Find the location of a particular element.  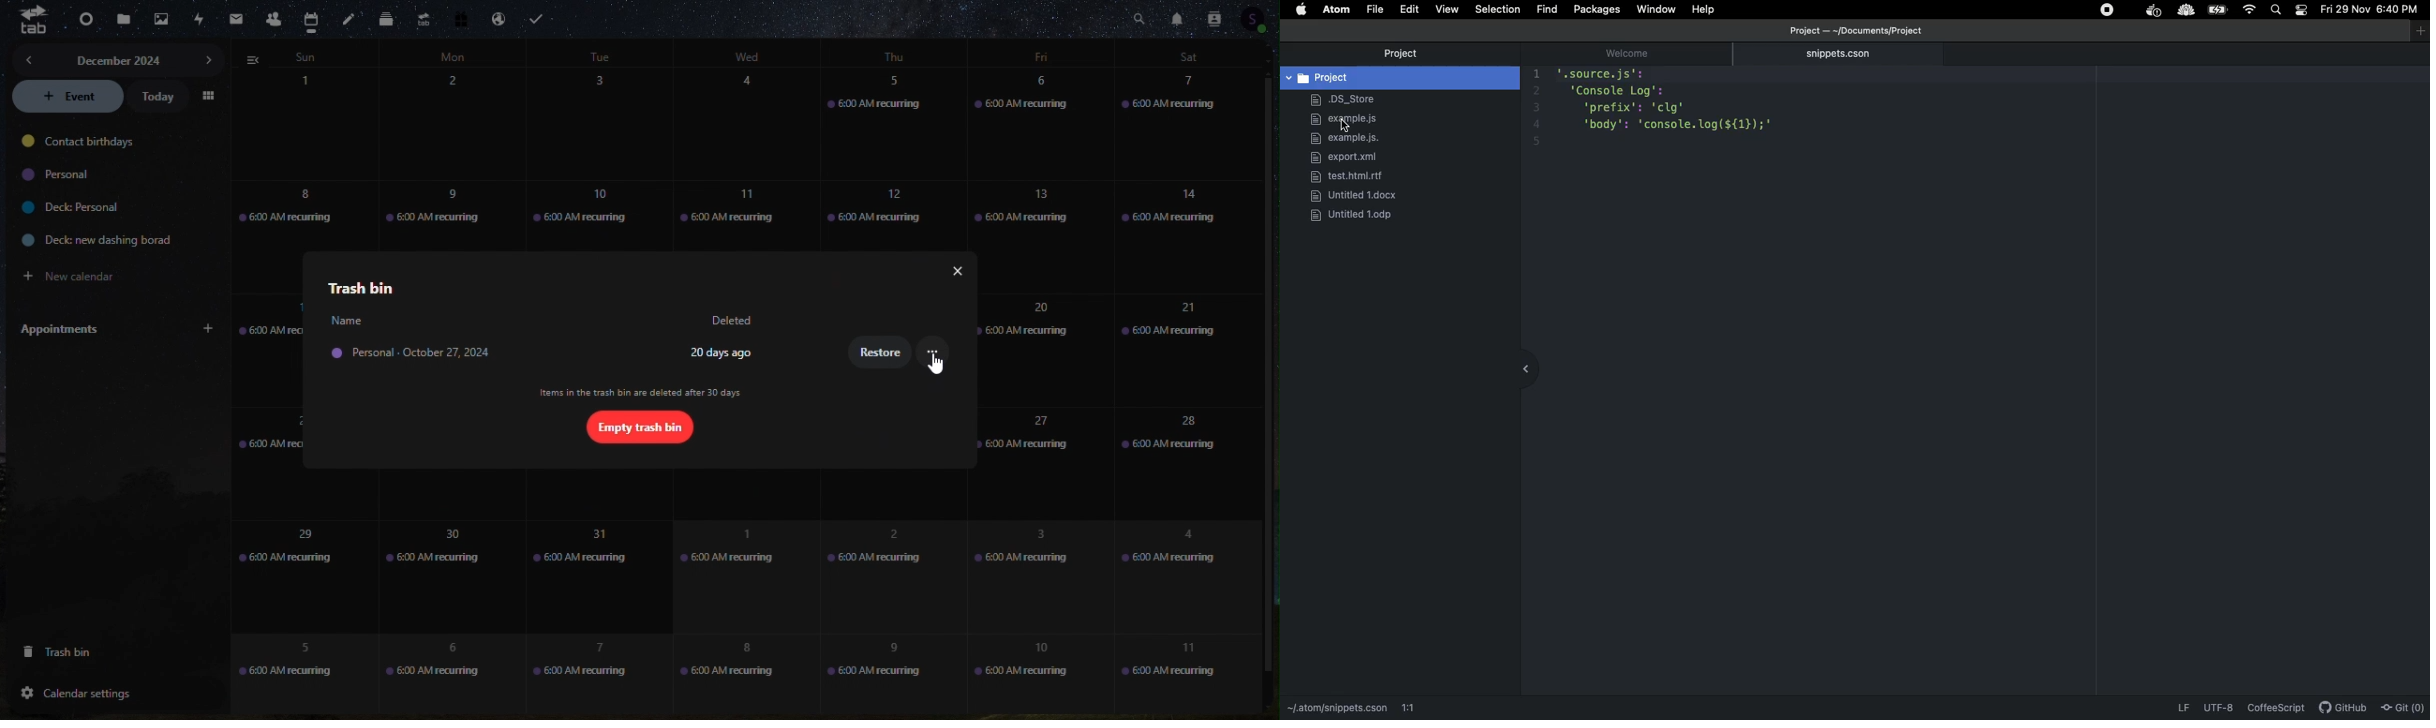

10 is located at coordinates (1034, 673).